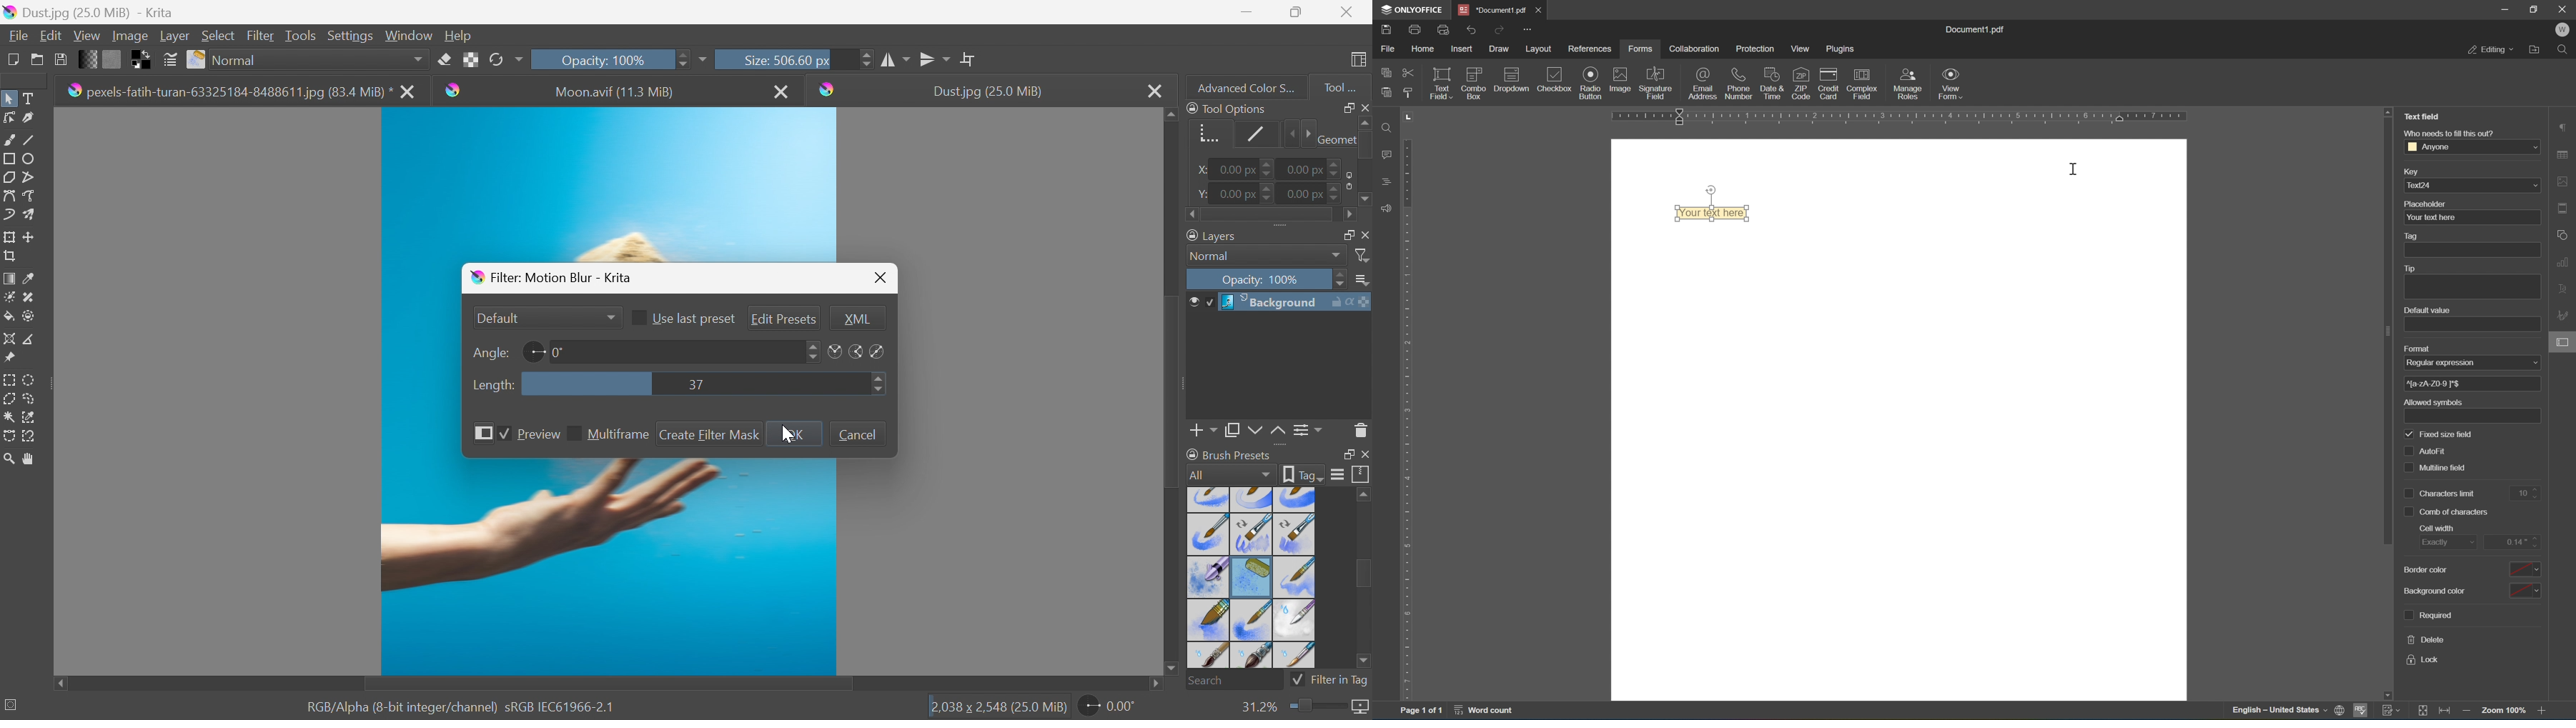  I want to click on Close, so click(1154, 91).